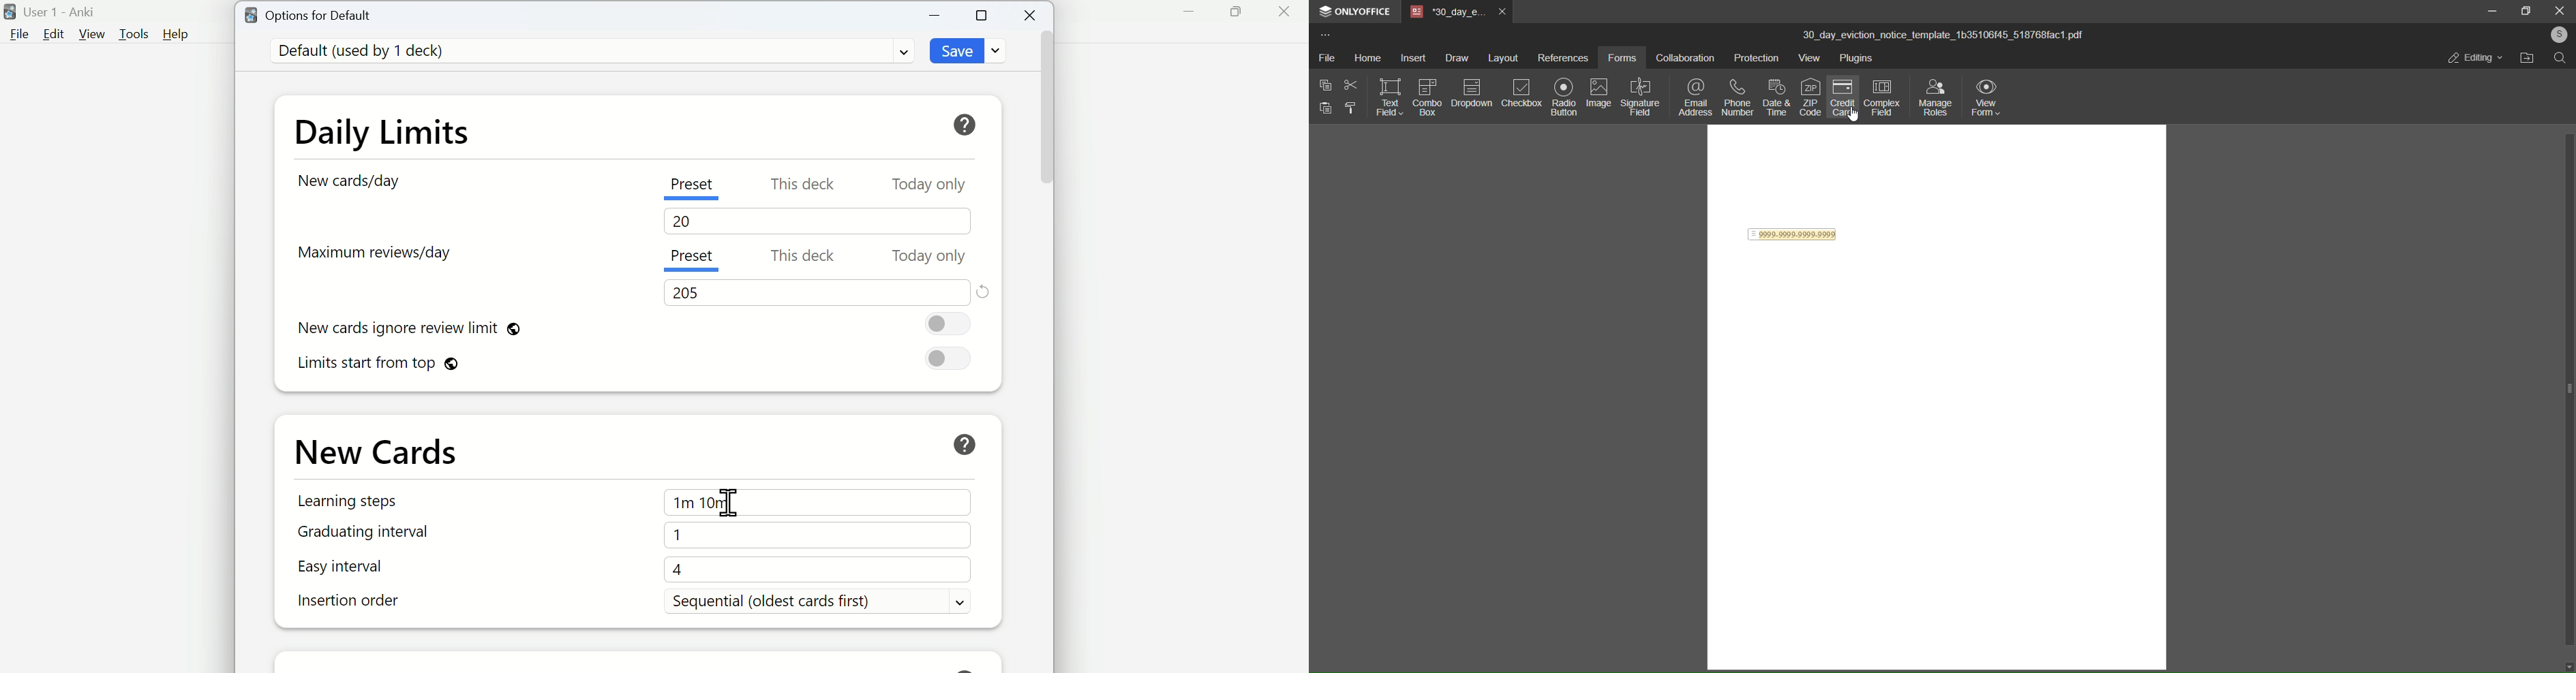 This screenshot has width=2576, height=700. What do you see at coordinates (813, 535) in the screenshot?
I see `1` at bounding box center [813, 535].